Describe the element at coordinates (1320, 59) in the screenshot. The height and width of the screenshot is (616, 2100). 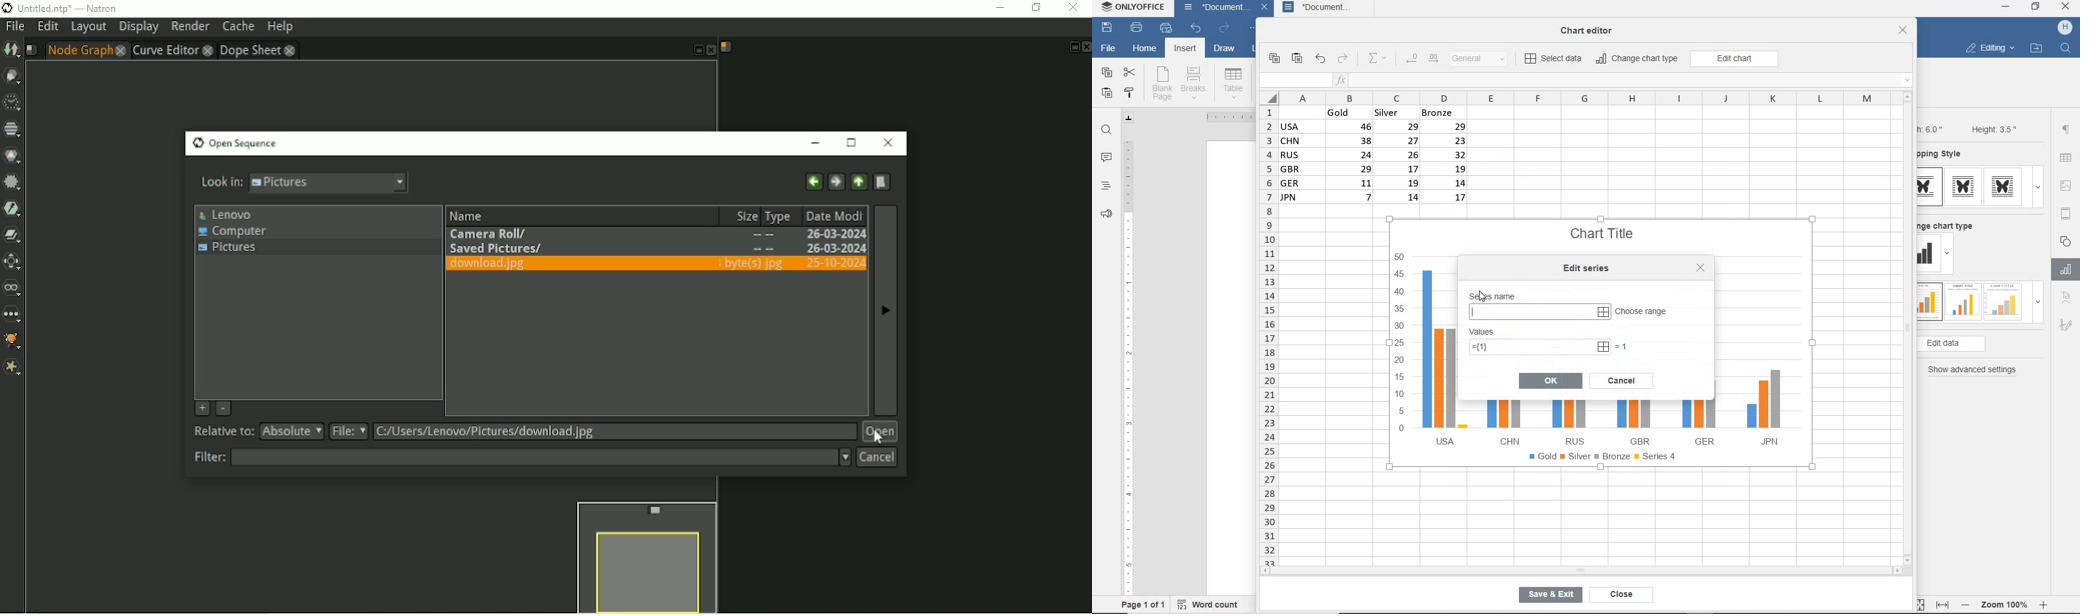
I see `undo` at that location.